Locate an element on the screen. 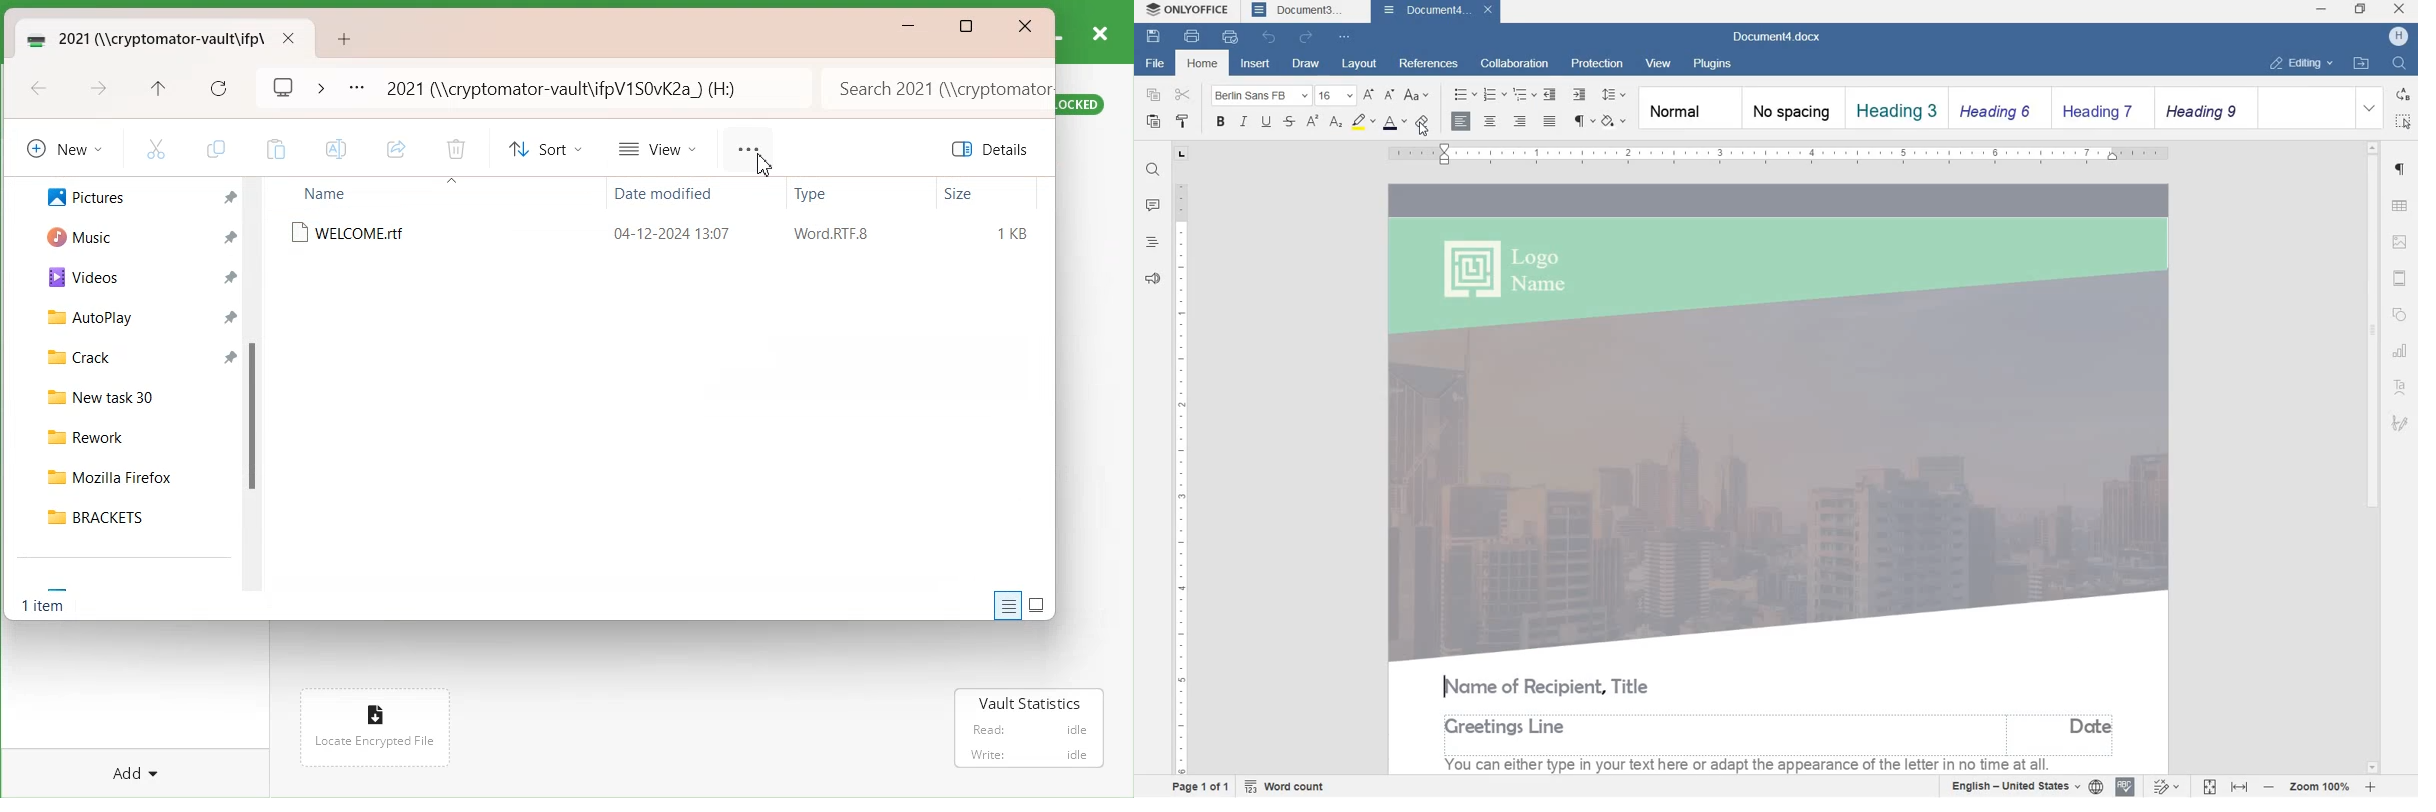 This screenshot has width=2436, height=812. cursor is located at coordinates (1423, 130).